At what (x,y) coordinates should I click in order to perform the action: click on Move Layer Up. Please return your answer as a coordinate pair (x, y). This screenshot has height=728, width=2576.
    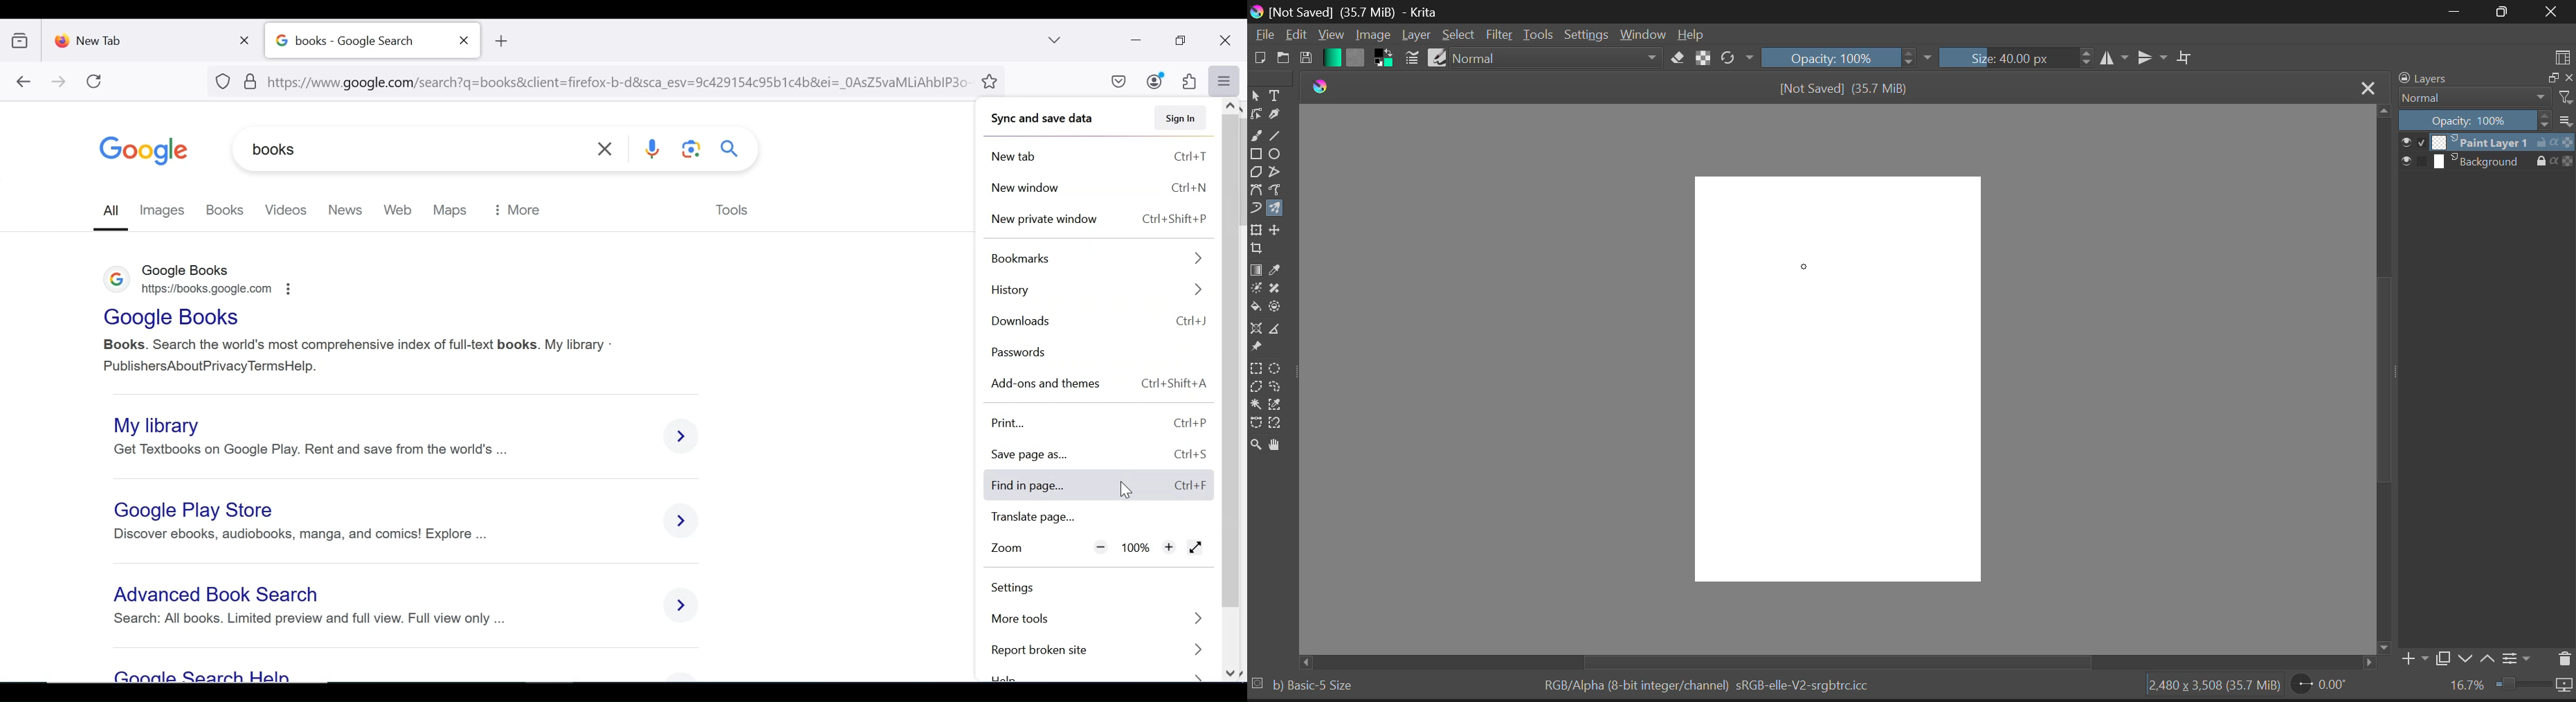
    Looking at the image, I should click on (2492, 659).